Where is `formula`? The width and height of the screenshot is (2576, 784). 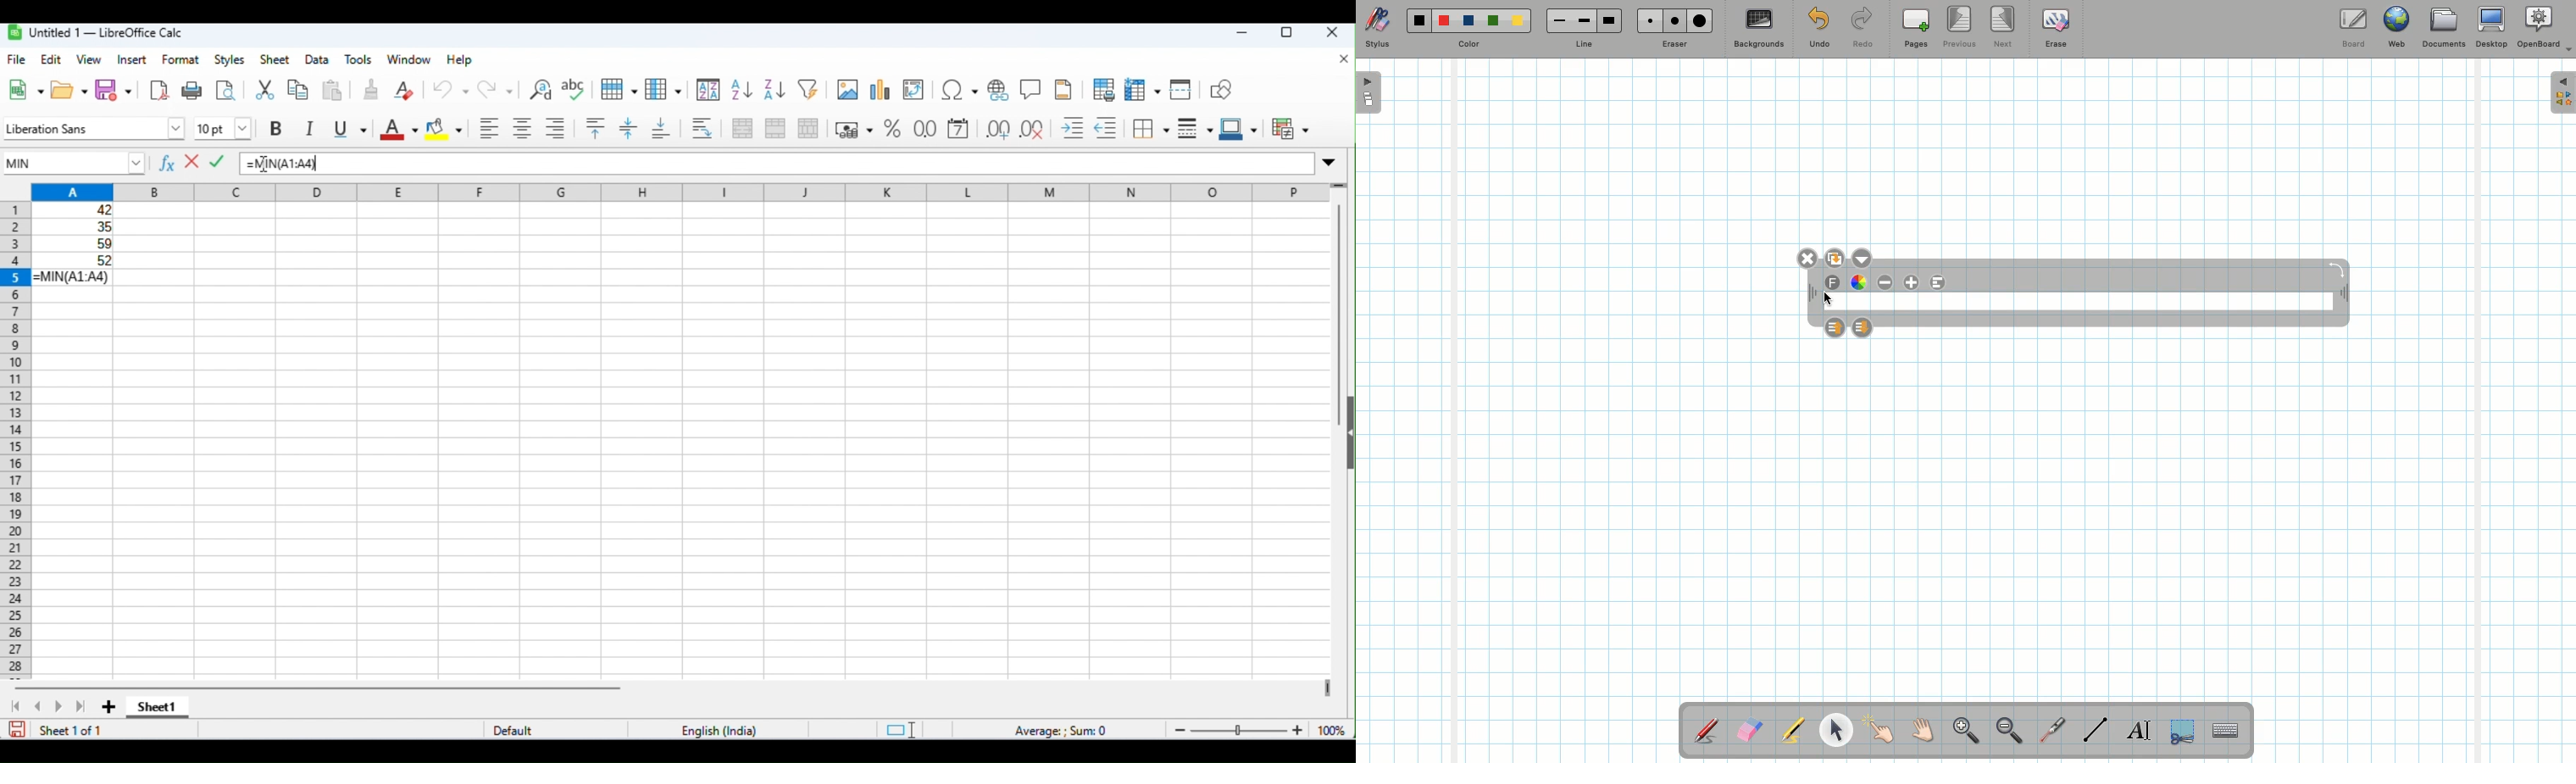 formula is located at coordinates (1063, 728).